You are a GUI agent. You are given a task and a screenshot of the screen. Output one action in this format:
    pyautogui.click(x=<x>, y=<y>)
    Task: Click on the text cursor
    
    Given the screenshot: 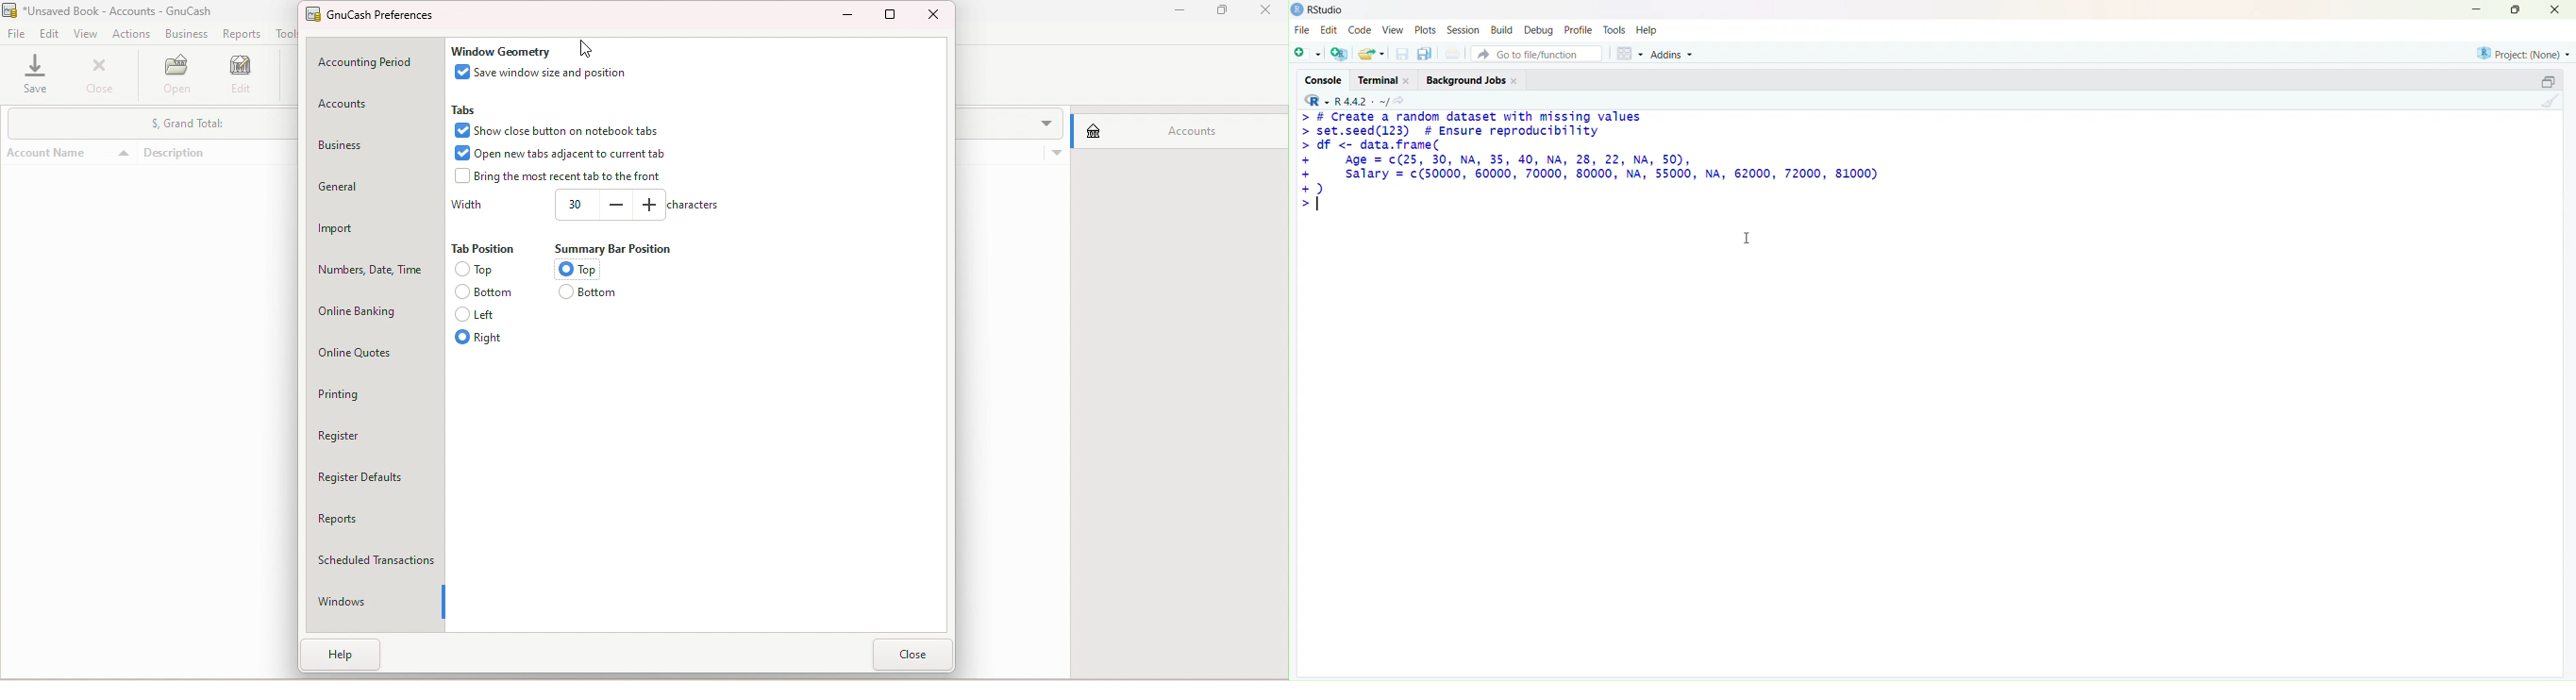 What is the action you would take?
    pyautogui.click(x=1316, y=205)
    